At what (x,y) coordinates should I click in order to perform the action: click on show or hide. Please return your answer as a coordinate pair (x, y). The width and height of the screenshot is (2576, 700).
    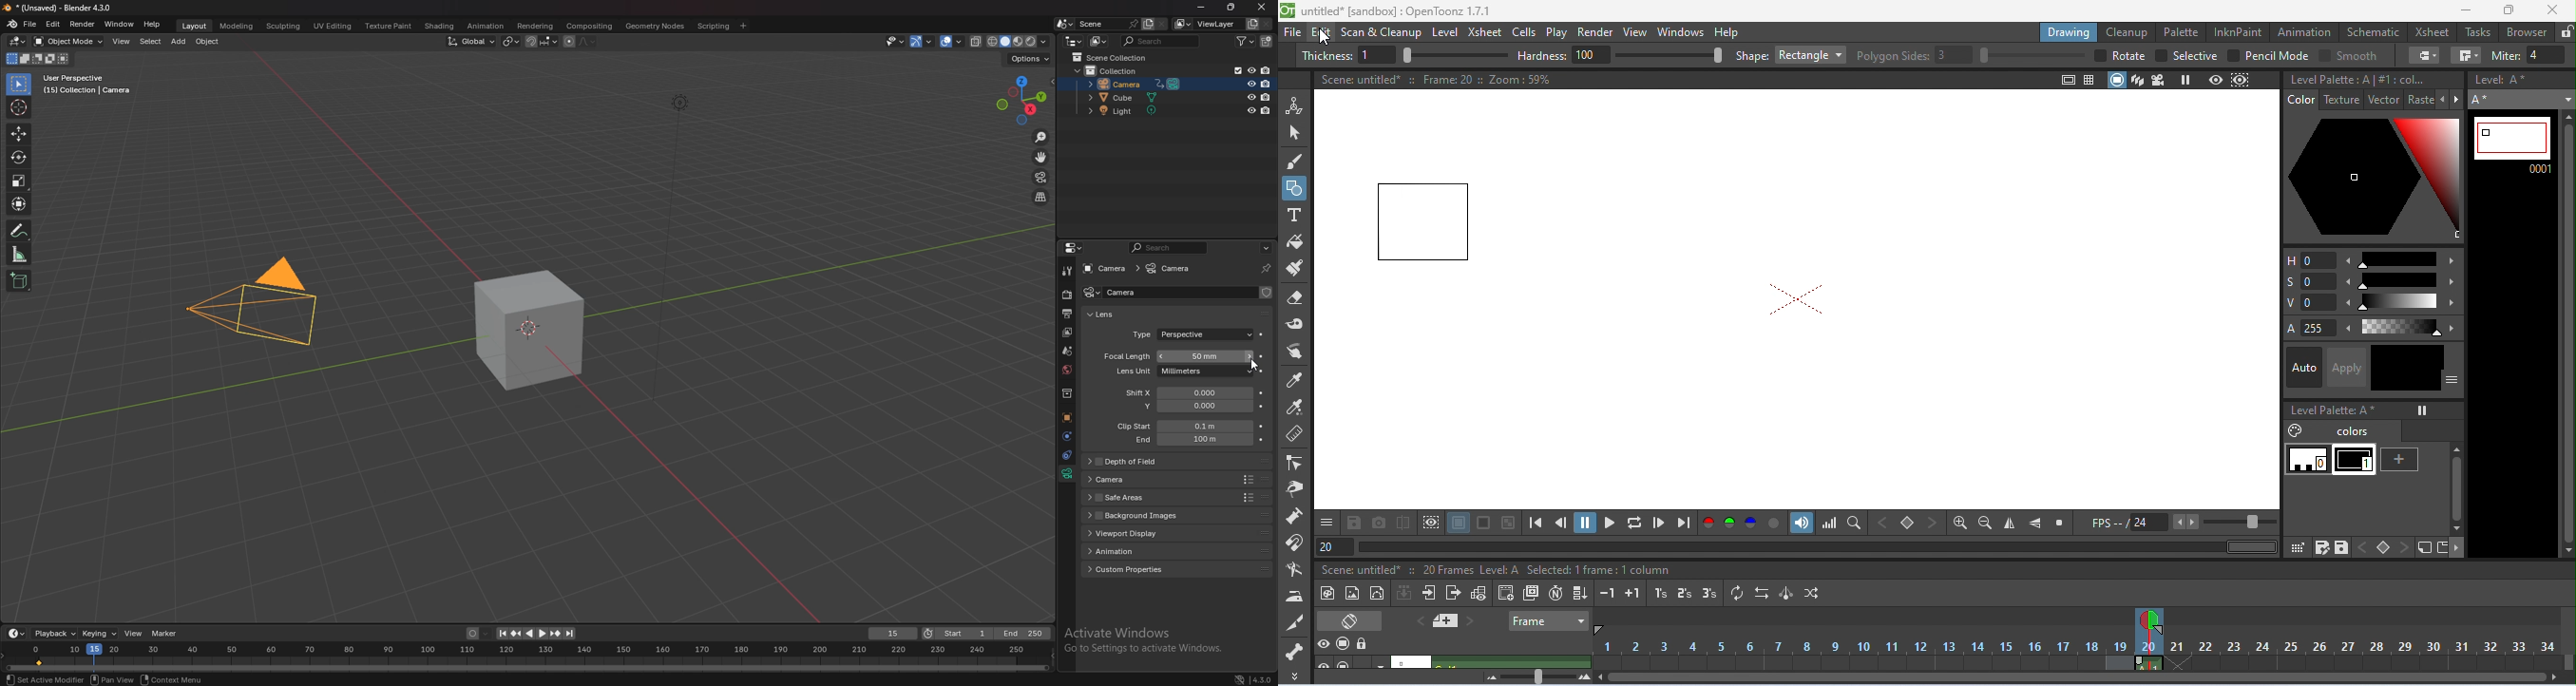
    Looking at the image, I should click on (2452, 380).